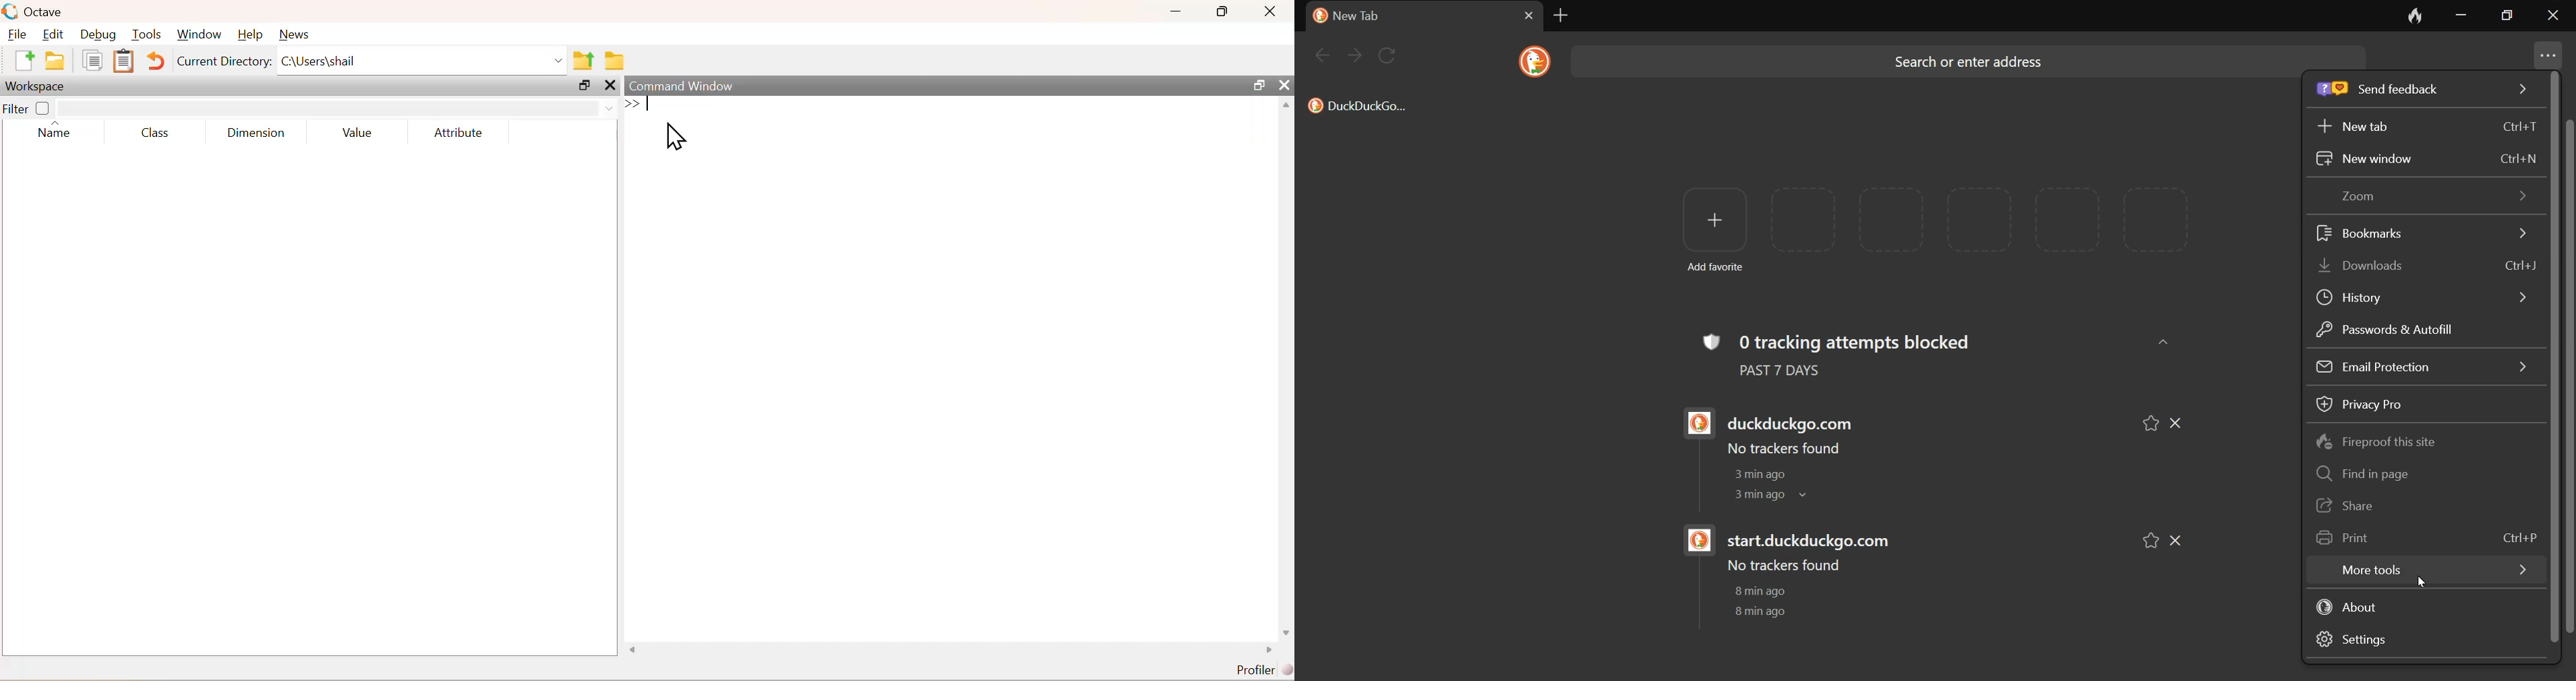  What do you see at coordinates (24, 61) in the screenshot?
I see `new document` at bounding box center [24, 61].